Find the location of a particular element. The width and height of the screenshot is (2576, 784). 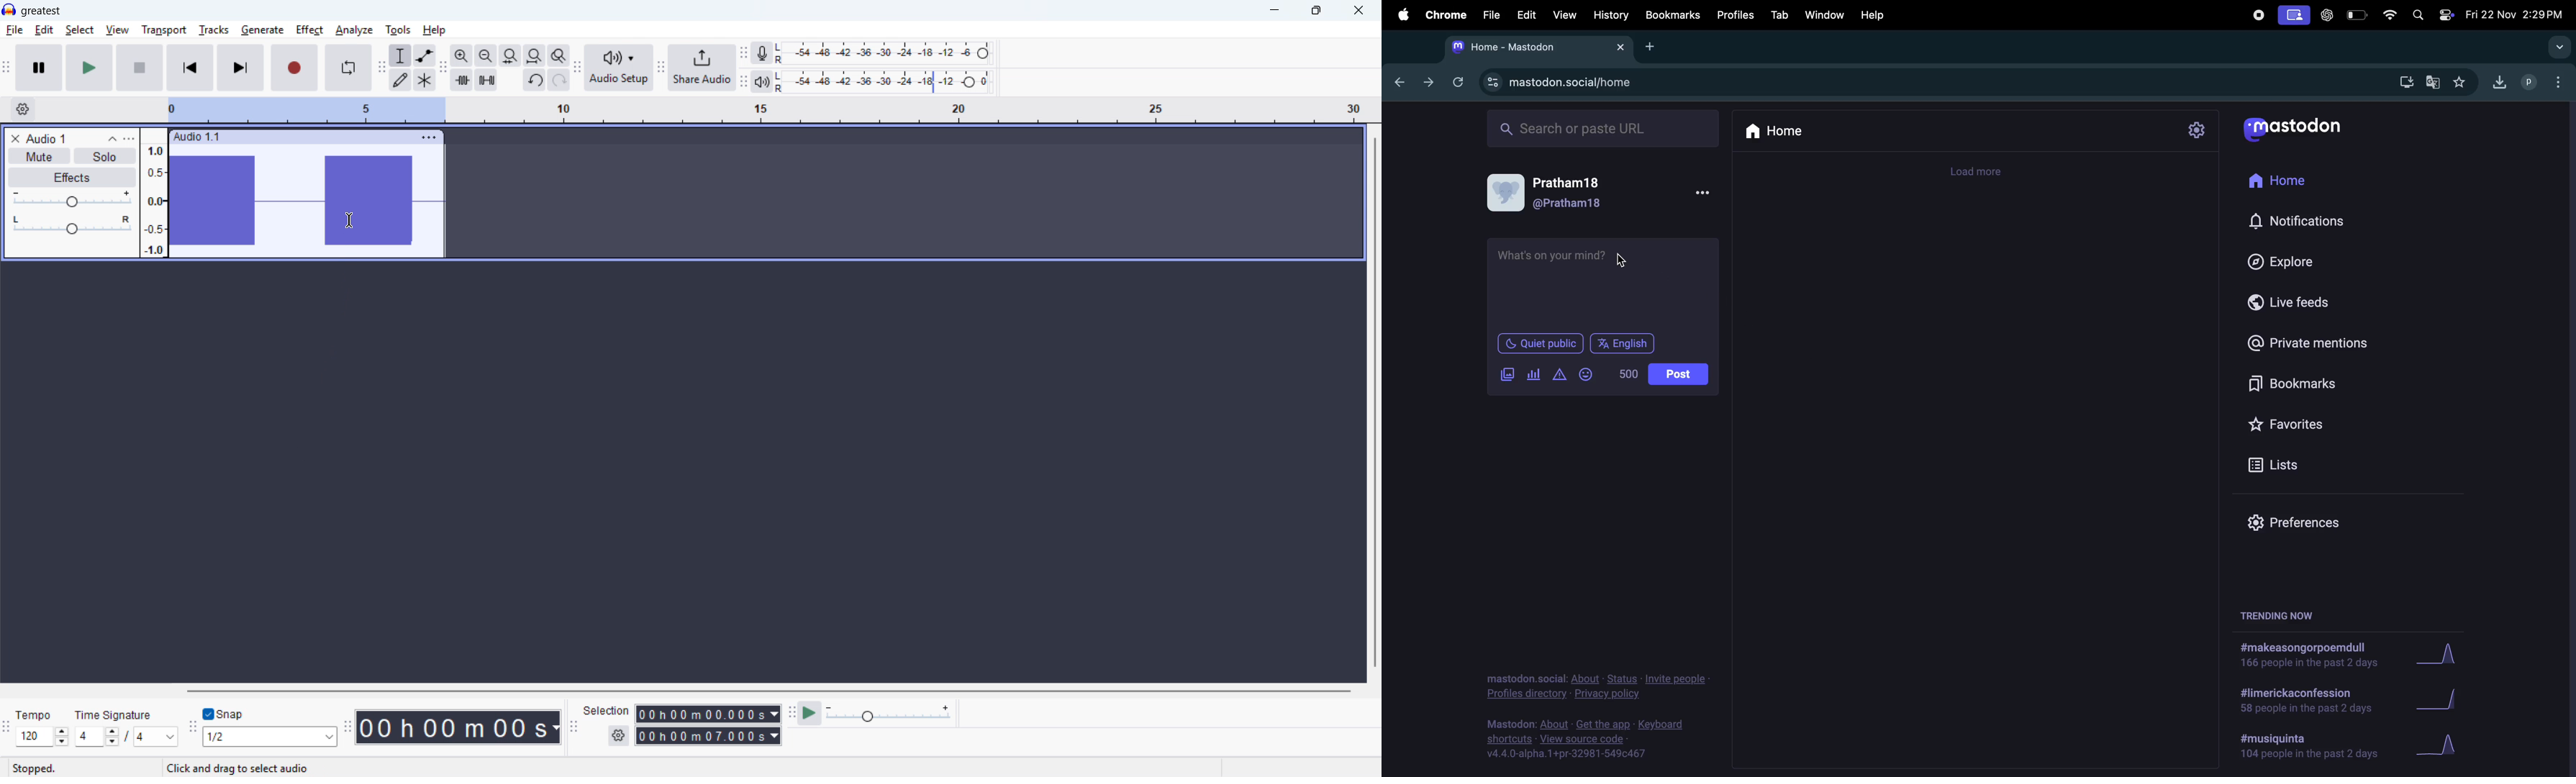

search is located at coordinates (2418, 15).